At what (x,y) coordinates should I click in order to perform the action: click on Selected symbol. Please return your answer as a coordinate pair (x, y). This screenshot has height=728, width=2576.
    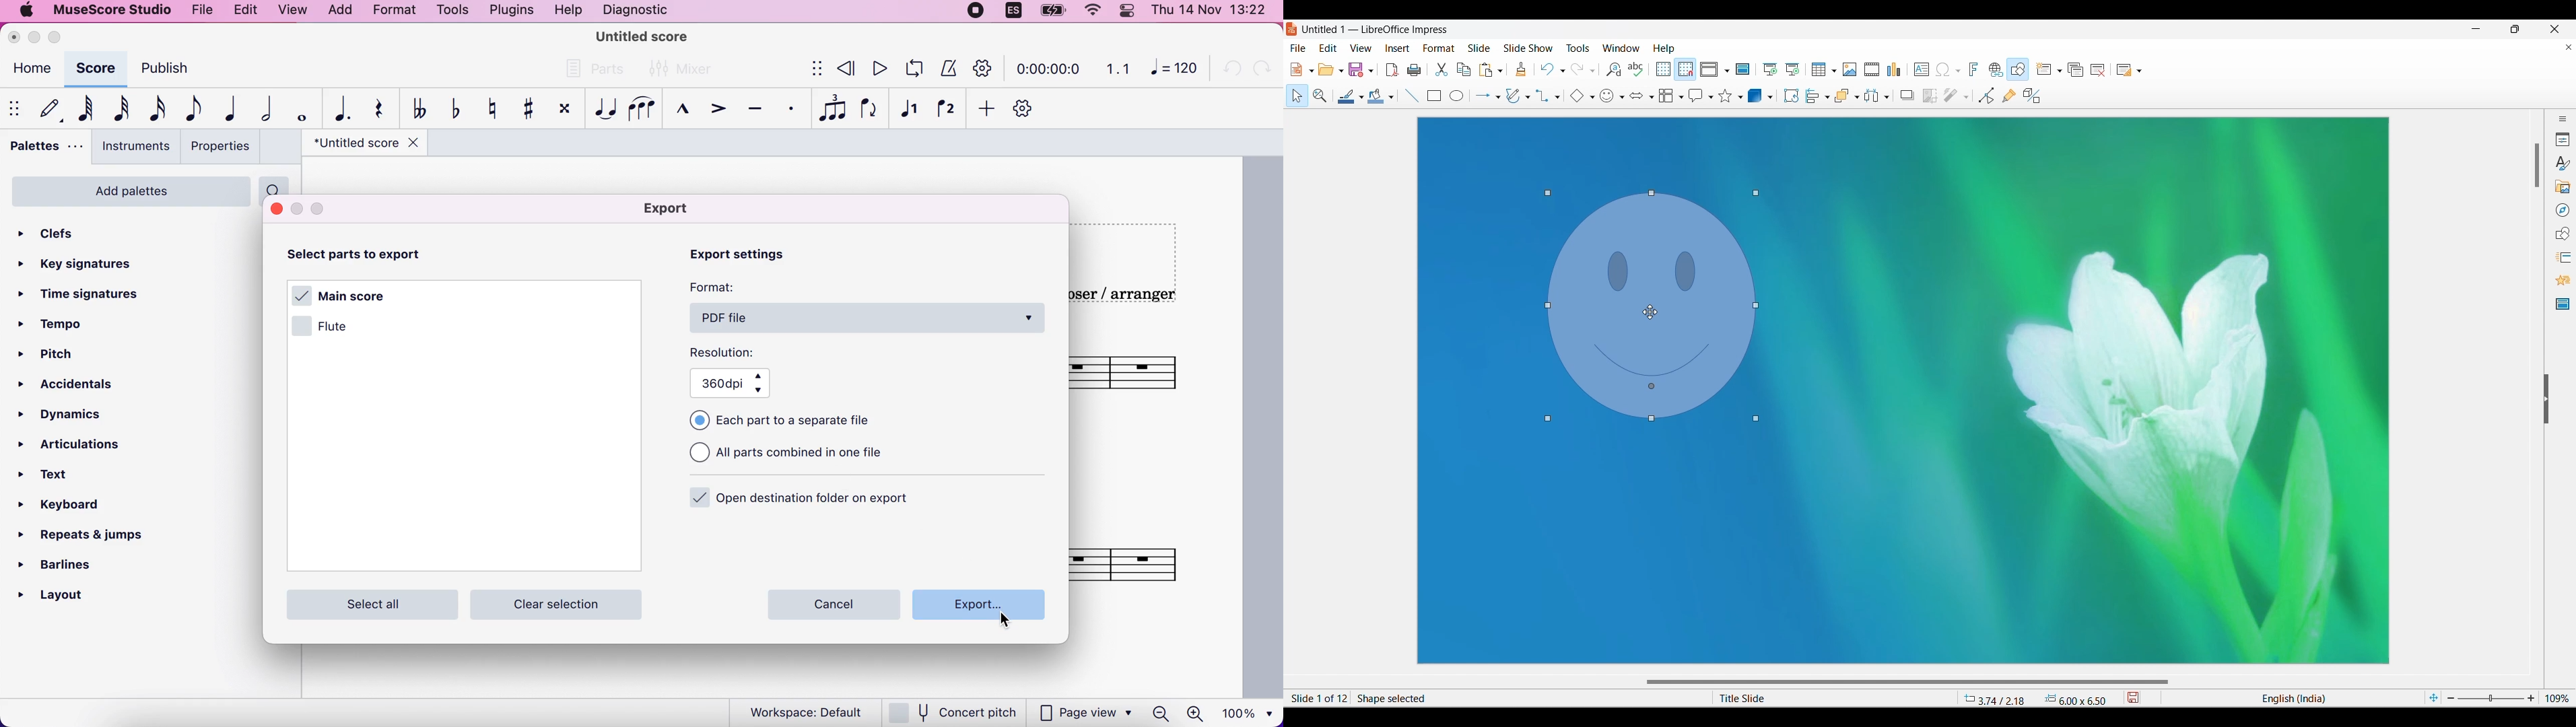
    Looking at the image, I should click on (1606, 96).